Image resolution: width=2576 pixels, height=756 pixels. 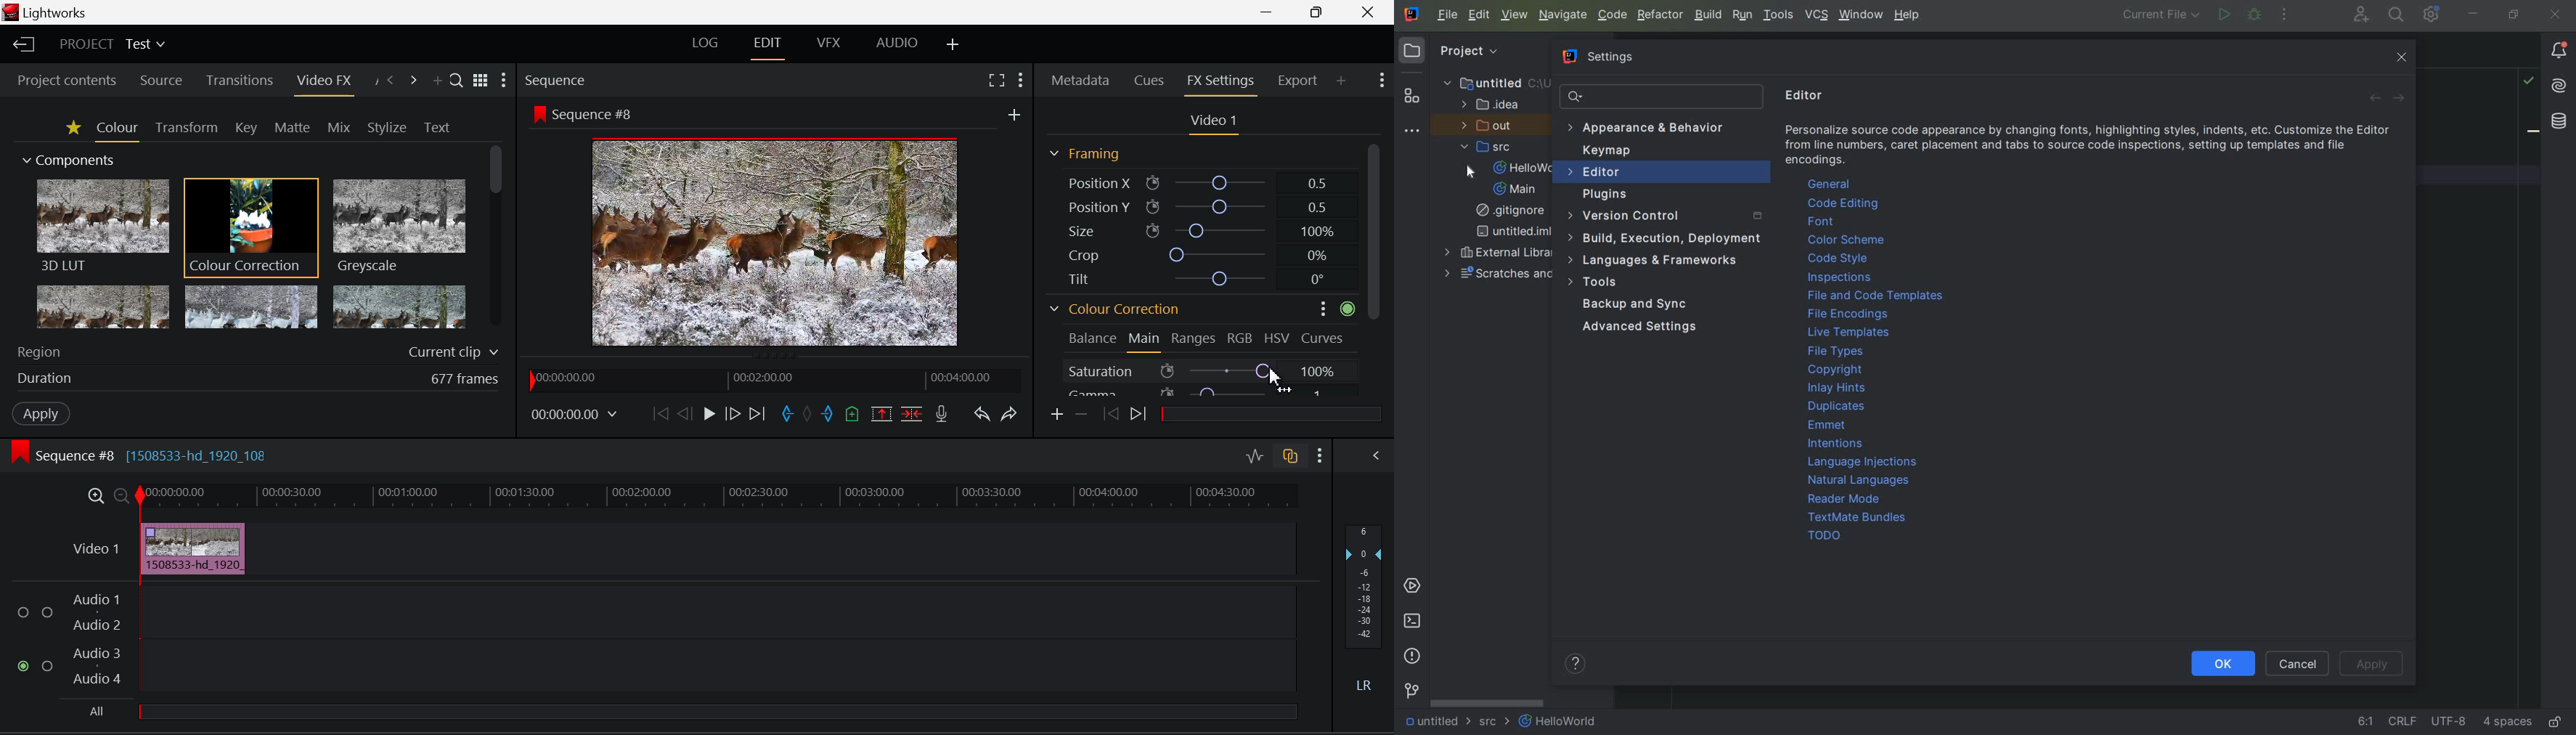 What do you see at coordinates (1849, 332) in the screenshot?
I see `live templates` at bounding box center [1849, 332].